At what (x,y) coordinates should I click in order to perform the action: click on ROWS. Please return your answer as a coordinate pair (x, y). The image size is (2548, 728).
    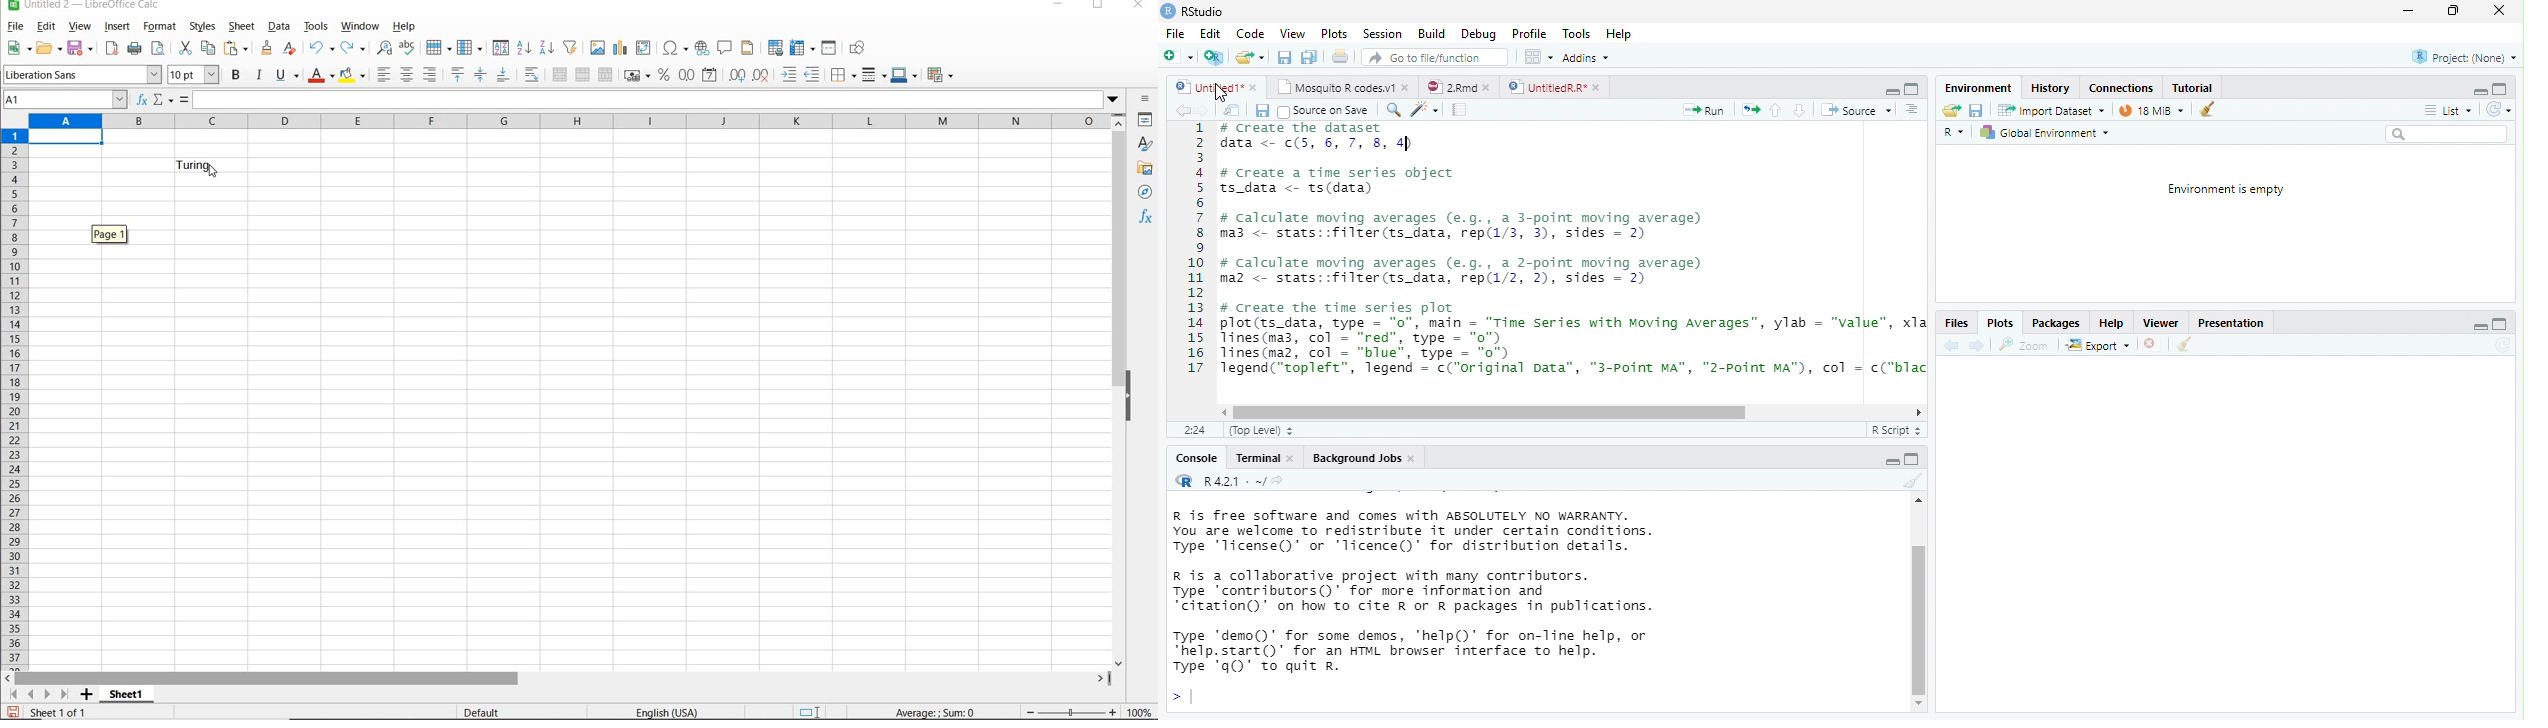
    Looking at the image, I should click on (15, 397).